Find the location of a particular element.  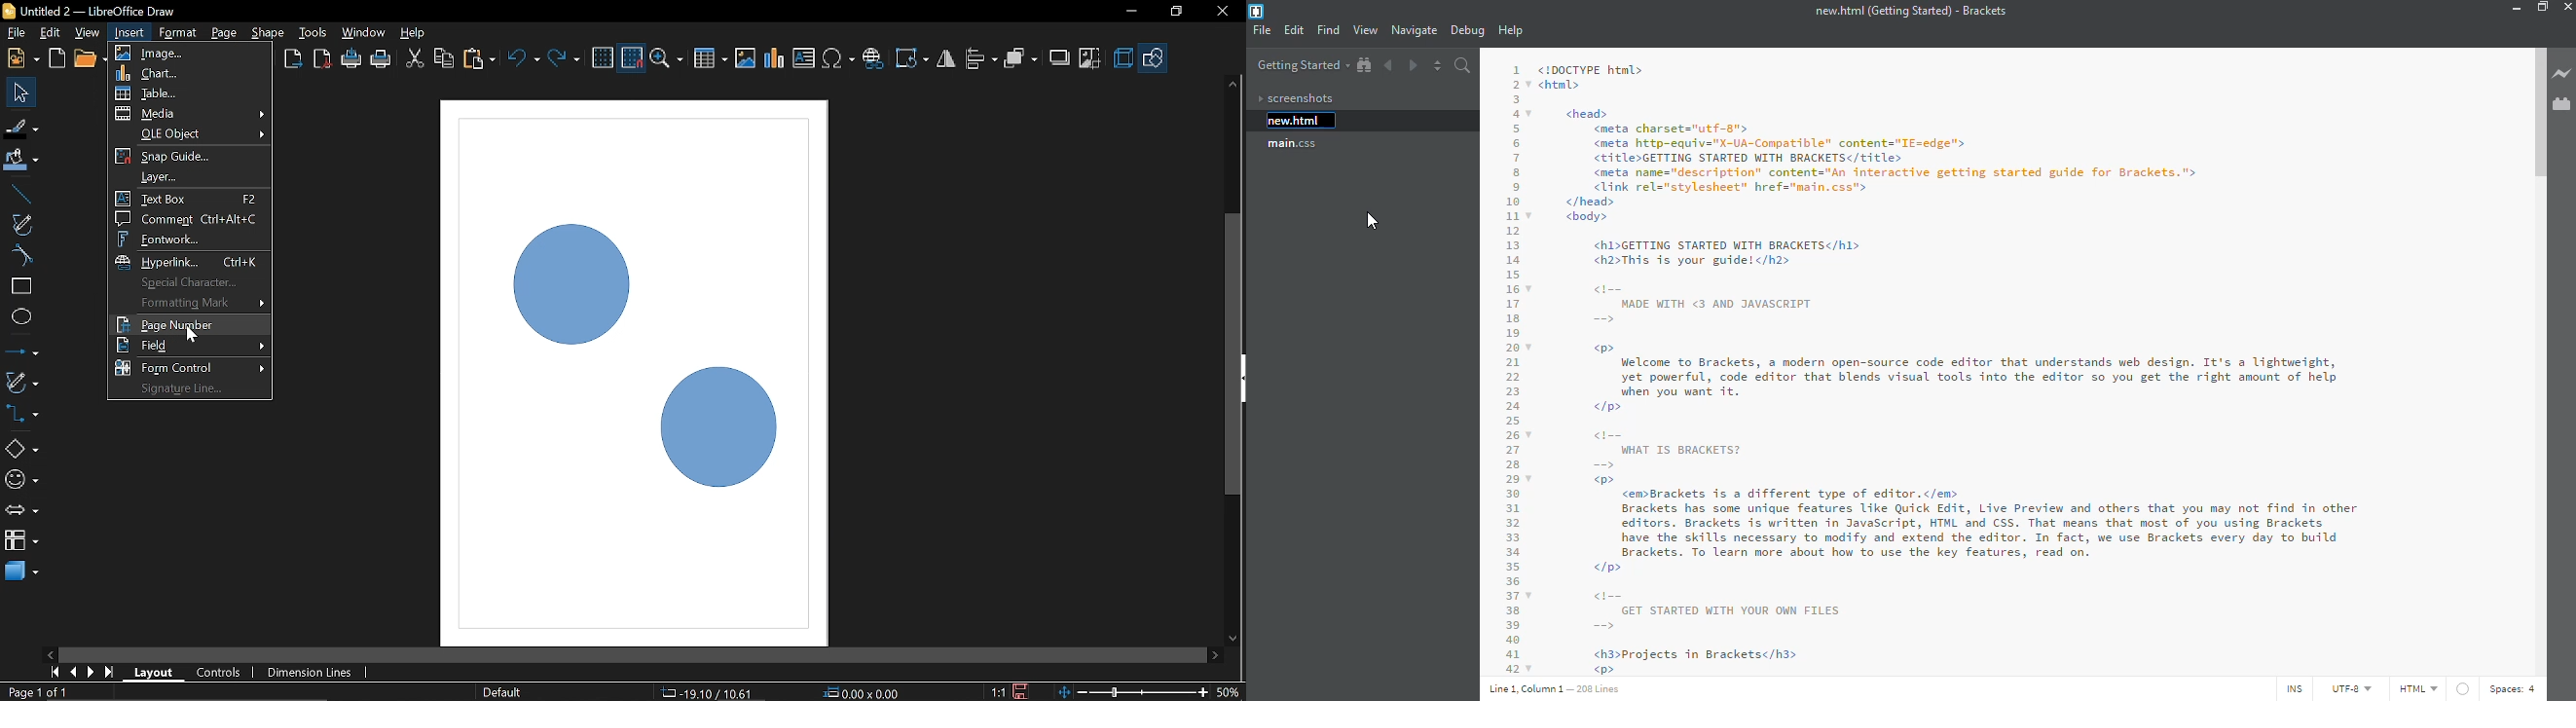

Shape is located at coordinates (269, 32).